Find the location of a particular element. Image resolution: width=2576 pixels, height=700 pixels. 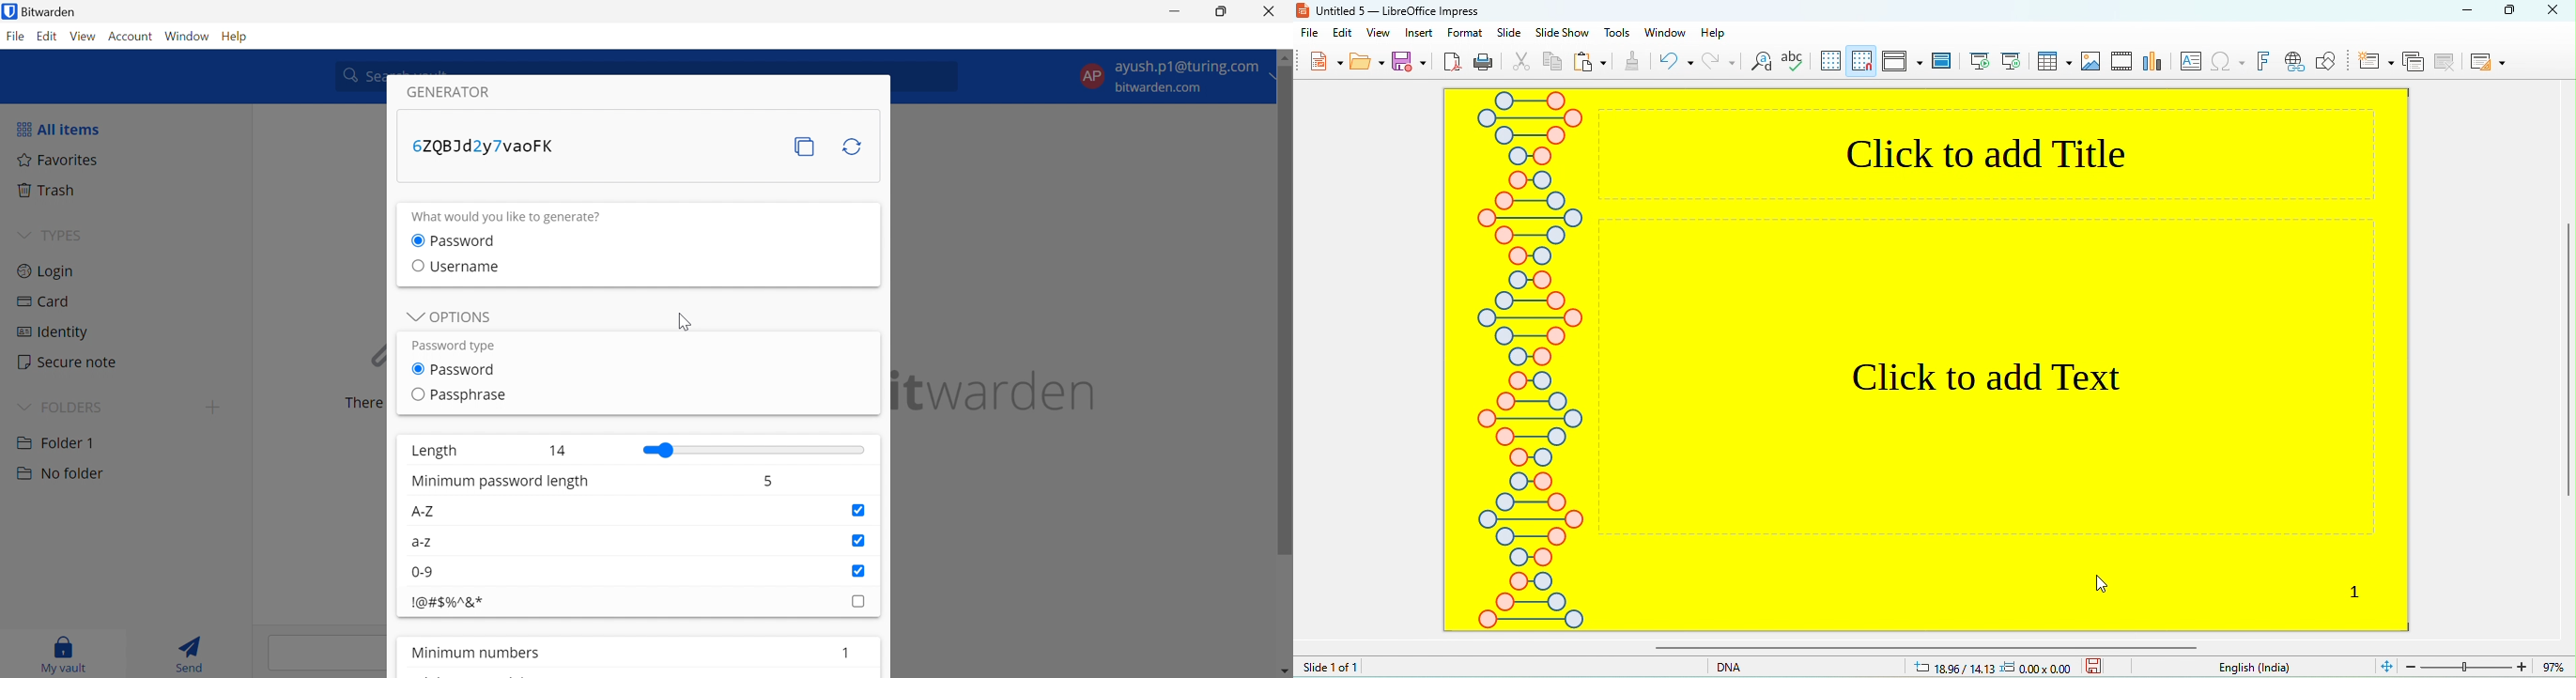

File is located at coordinates (15, 36).